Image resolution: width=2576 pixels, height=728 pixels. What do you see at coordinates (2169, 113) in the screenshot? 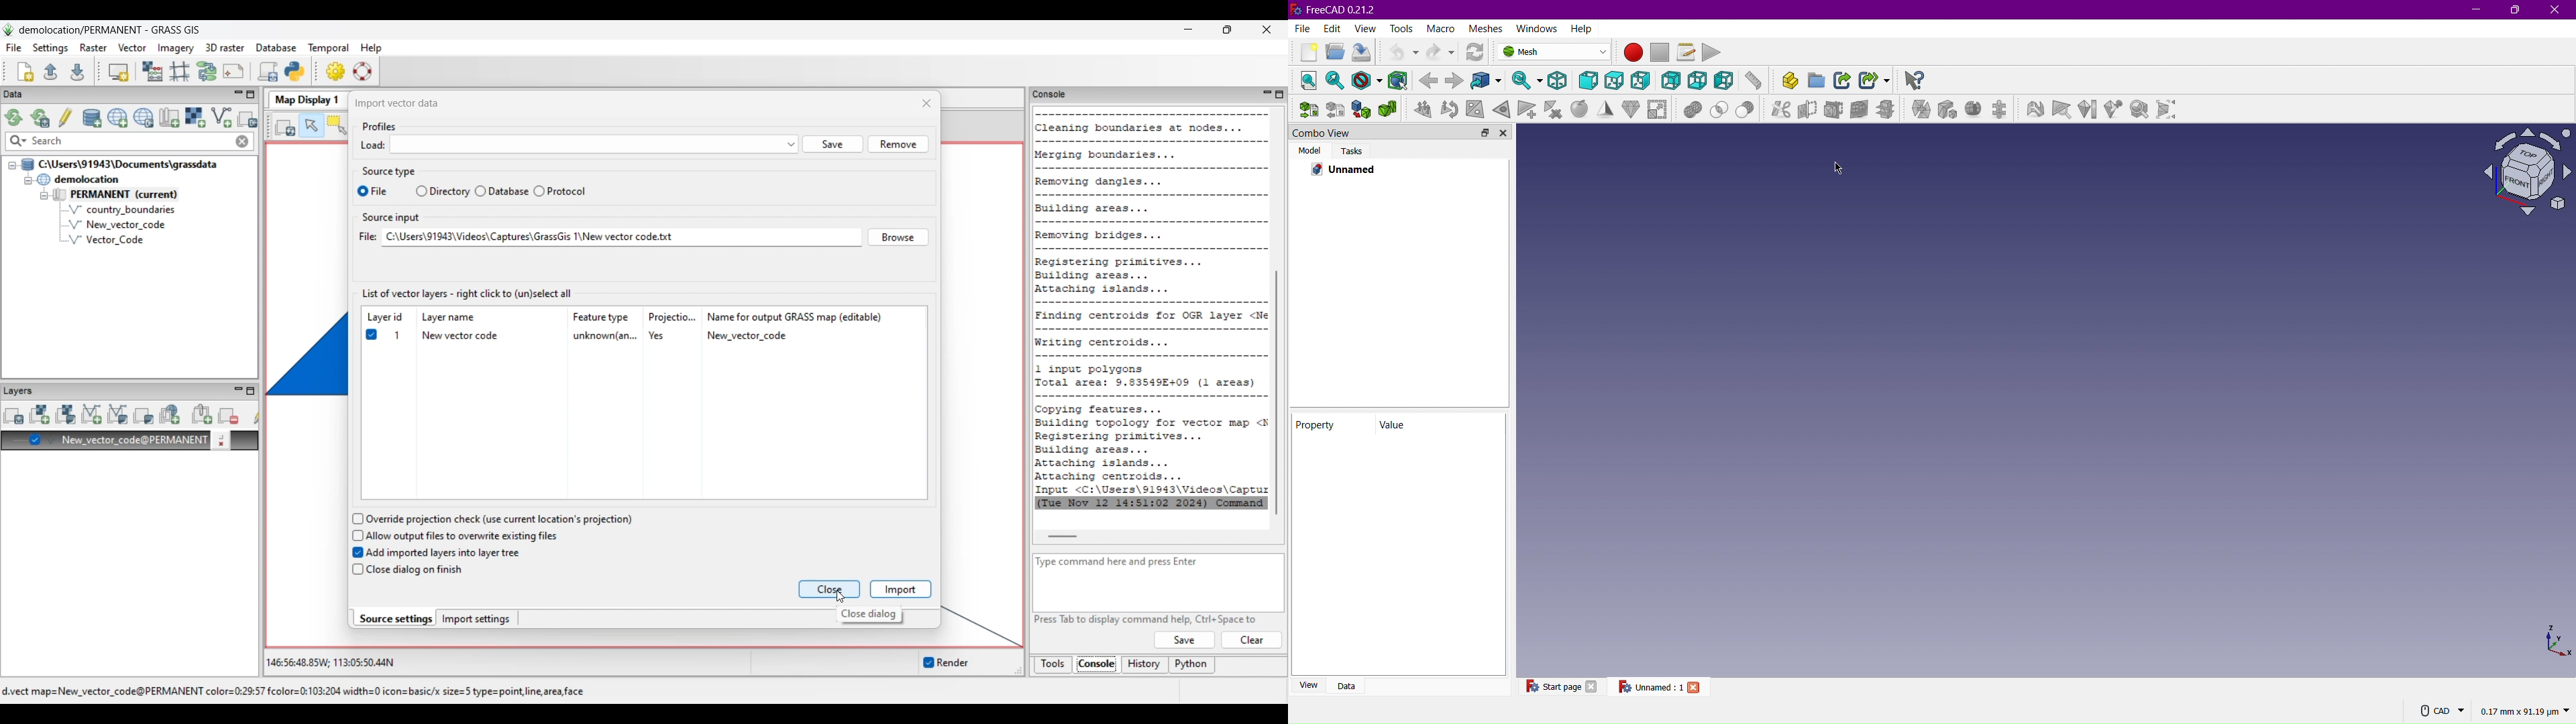
I see `Bounding info` at bounding box center [2169, 113].